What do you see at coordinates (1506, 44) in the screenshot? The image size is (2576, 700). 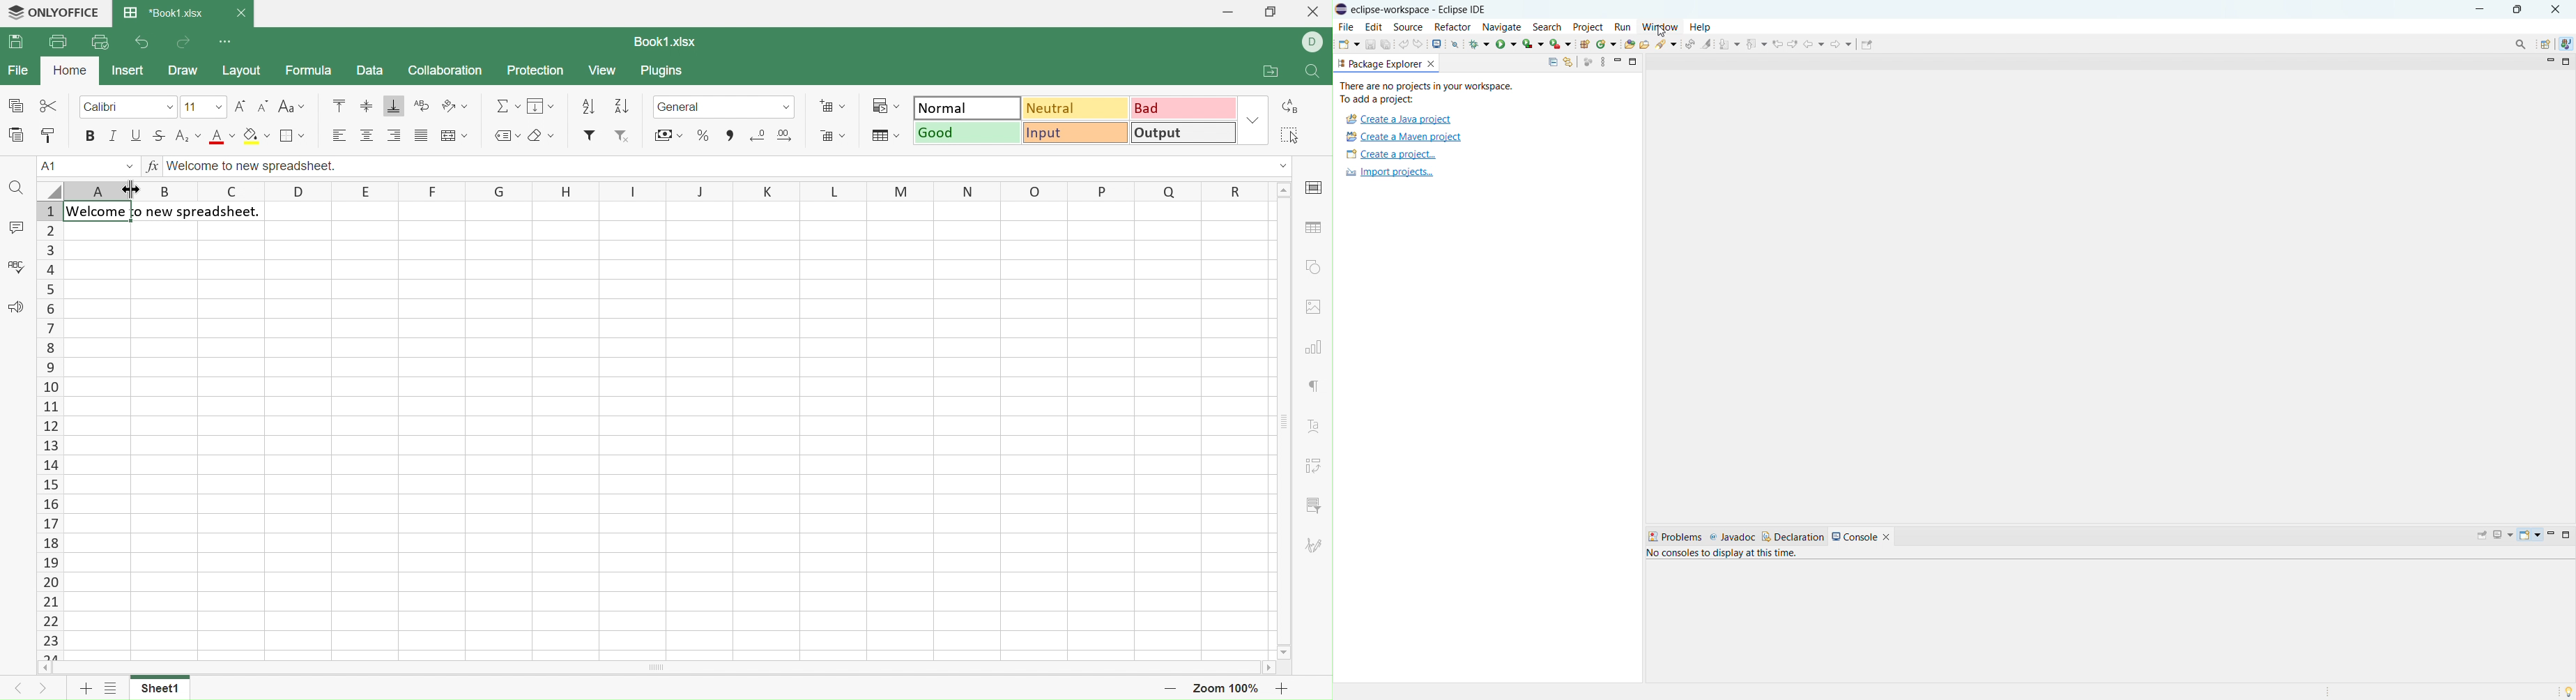 I see `run` at bounding box center [1506, 44].